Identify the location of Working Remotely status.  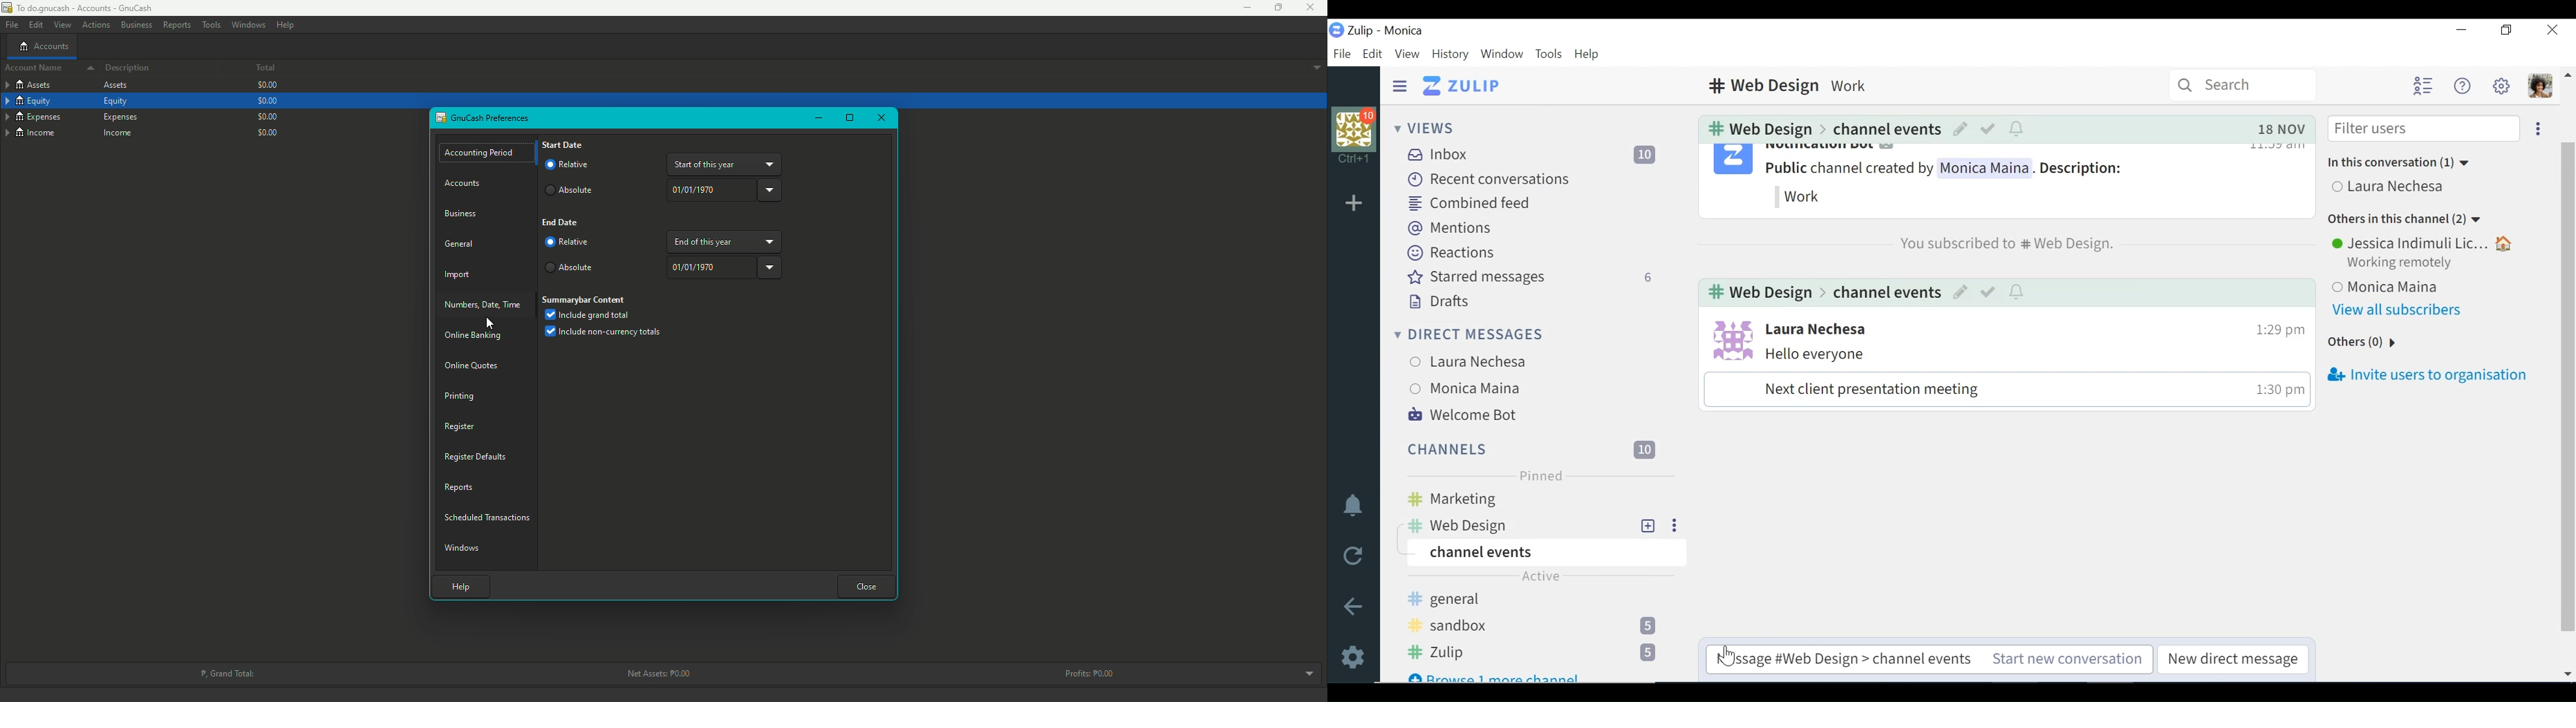
(2404, 263).